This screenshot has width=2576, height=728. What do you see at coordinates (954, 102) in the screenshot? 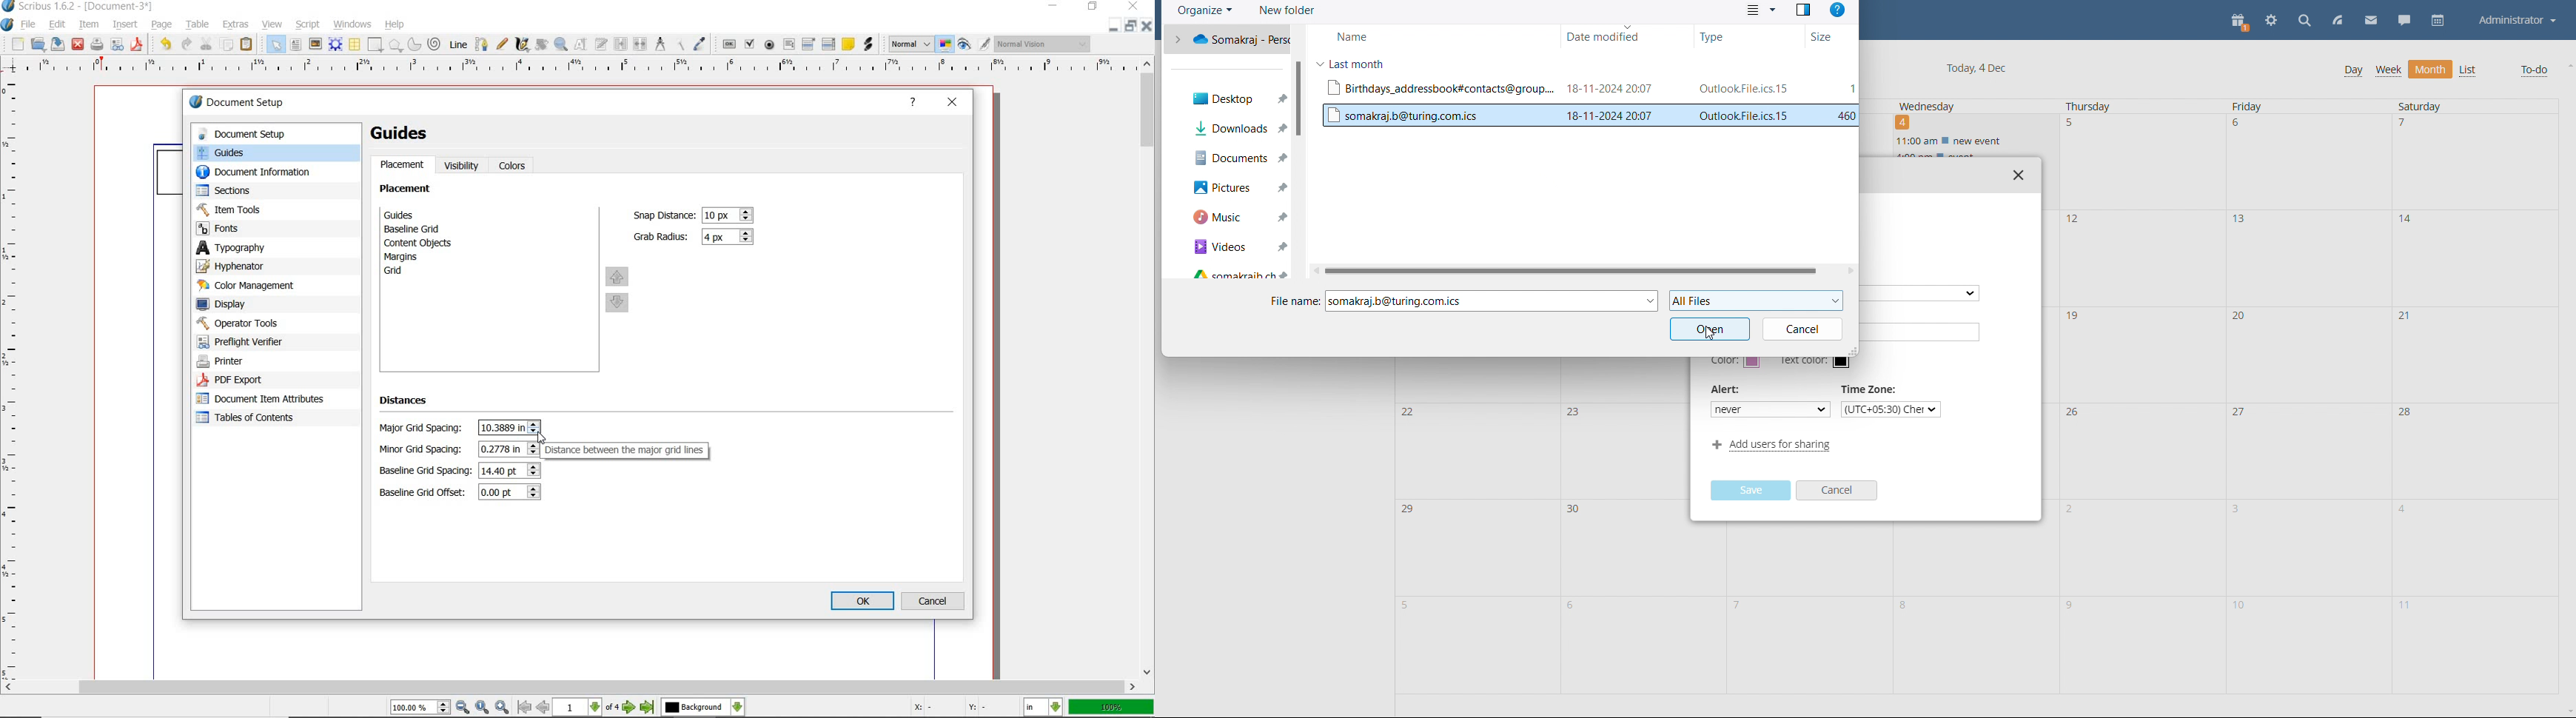
I see `close` at bounding box center [954, 102].